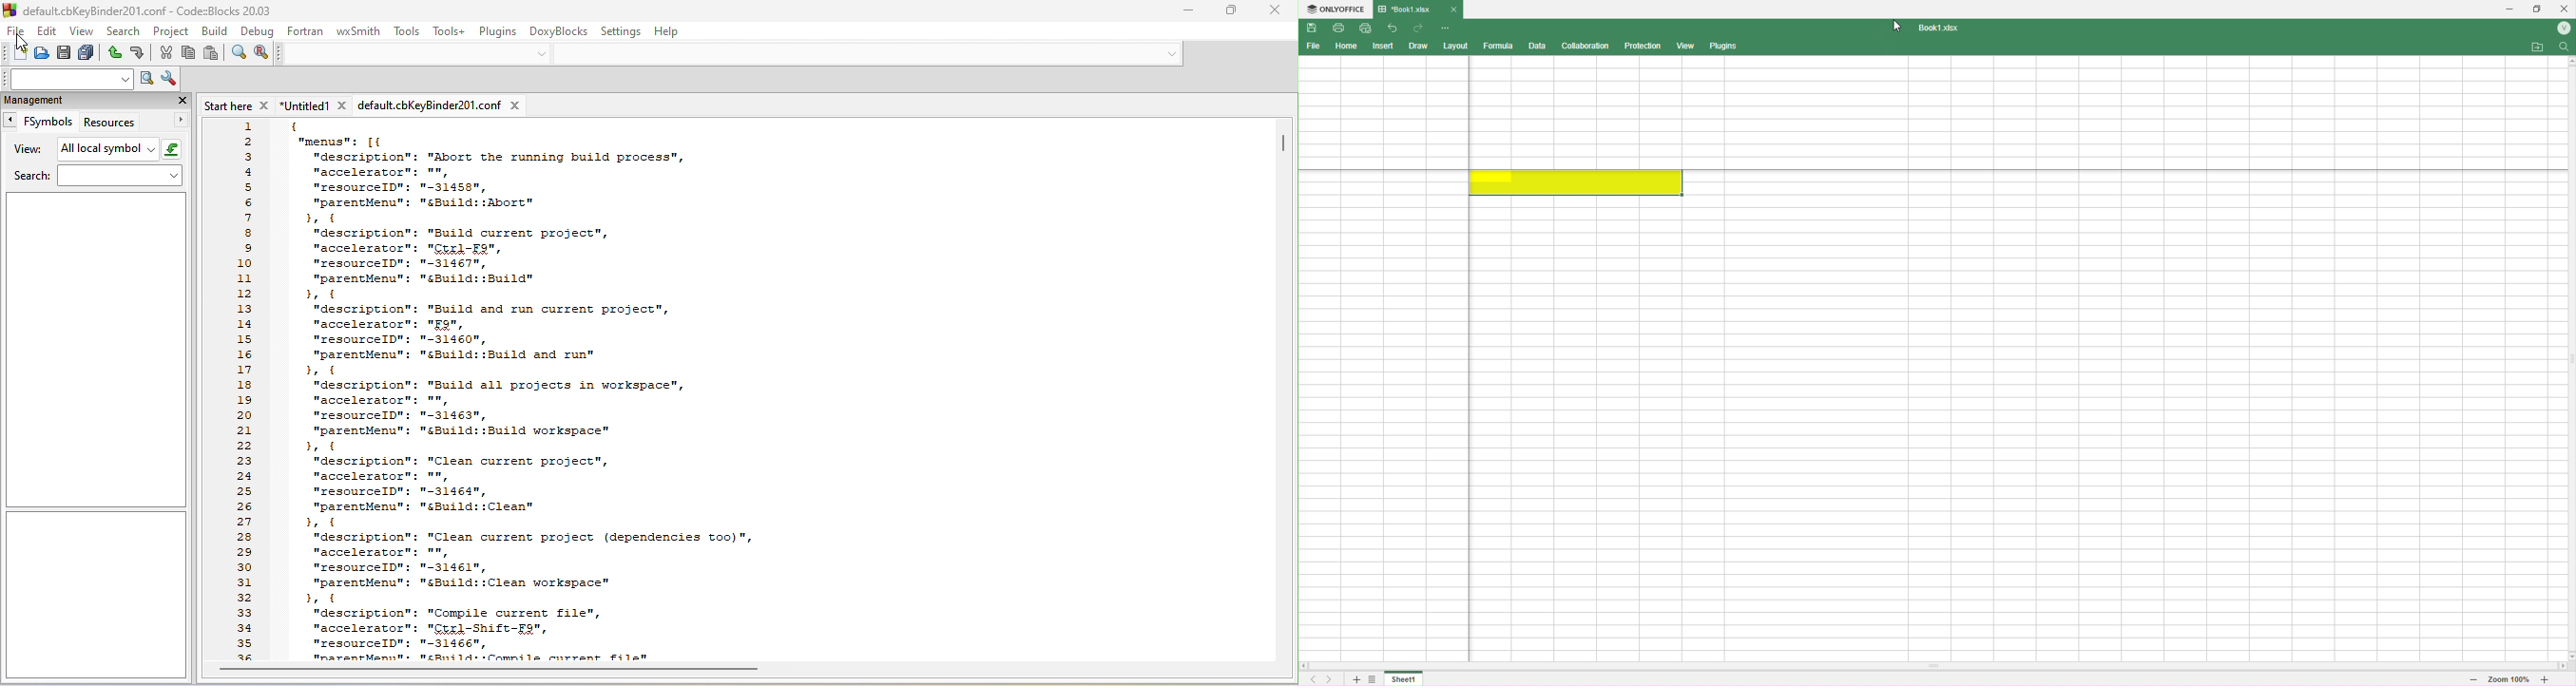 This screenshot has width=2576, height=700. I want to click on help, so click(668, 31).